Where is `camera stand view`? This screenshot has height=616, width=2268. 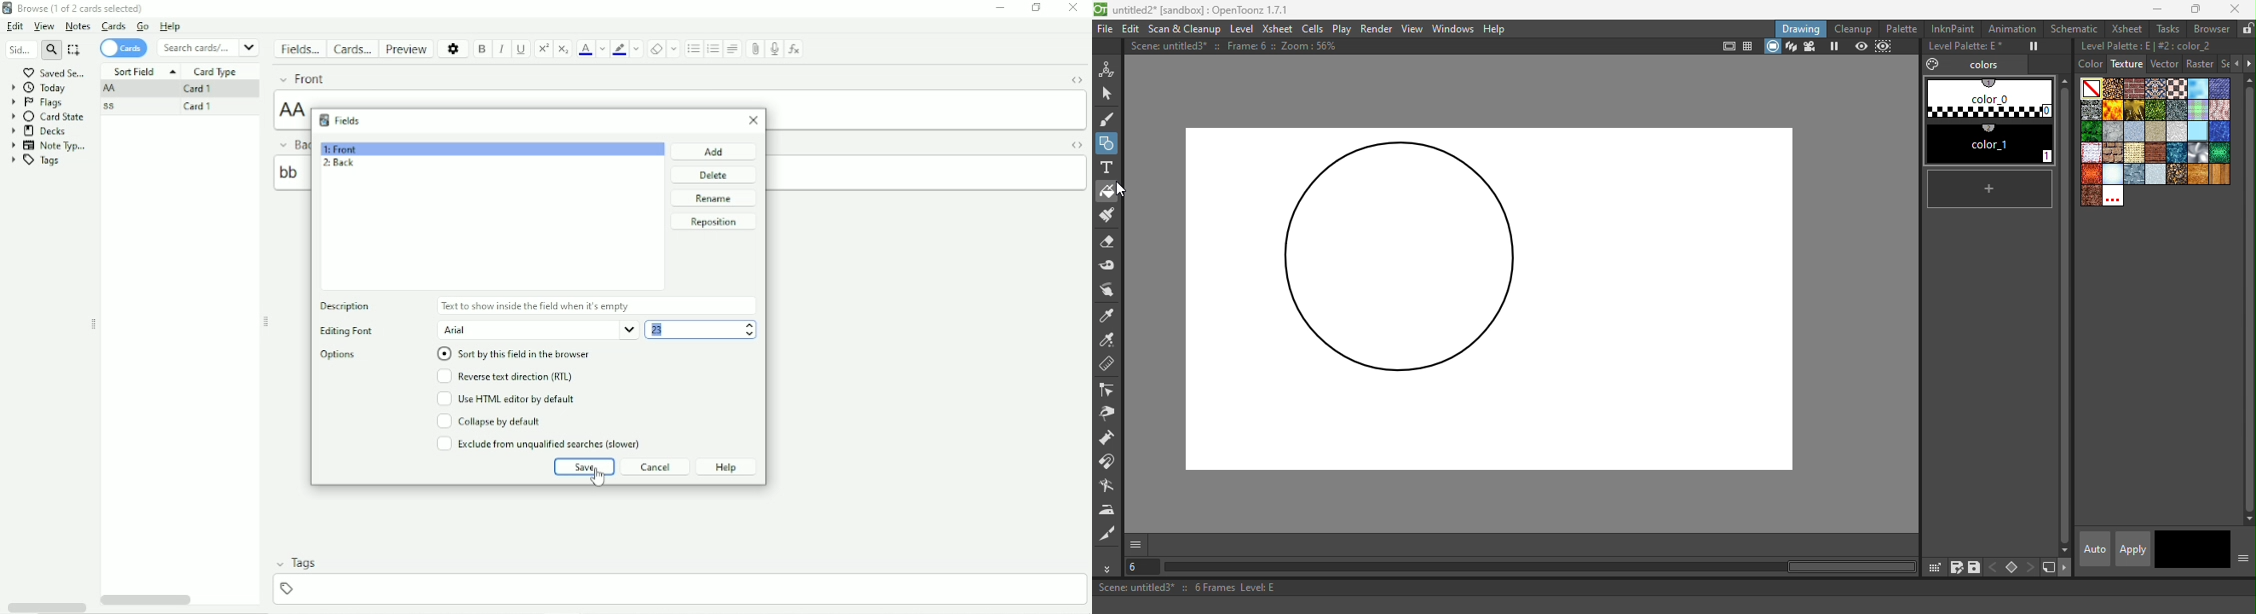
camera stand view is located at coordinates (1773, 46).